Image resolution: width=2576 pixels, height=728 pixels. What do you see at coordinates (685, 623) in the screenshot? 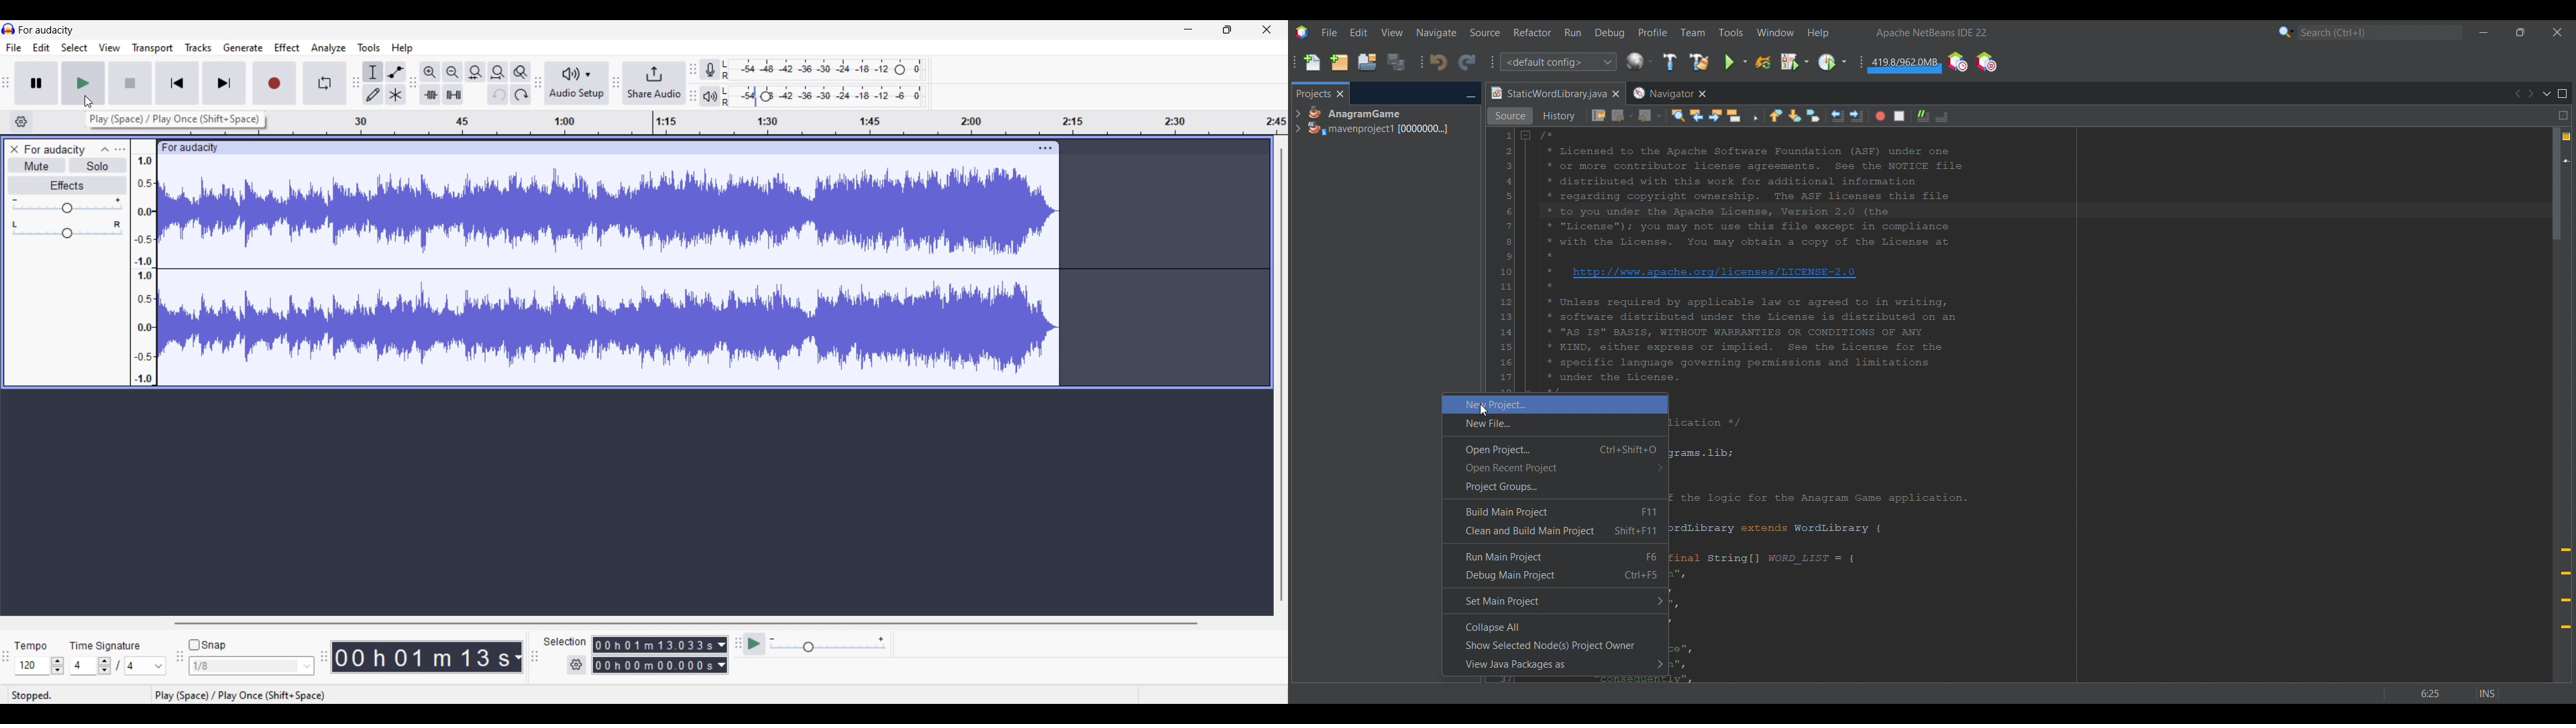
I see `Horizontal slide bar` at bounding box center [685, 623].